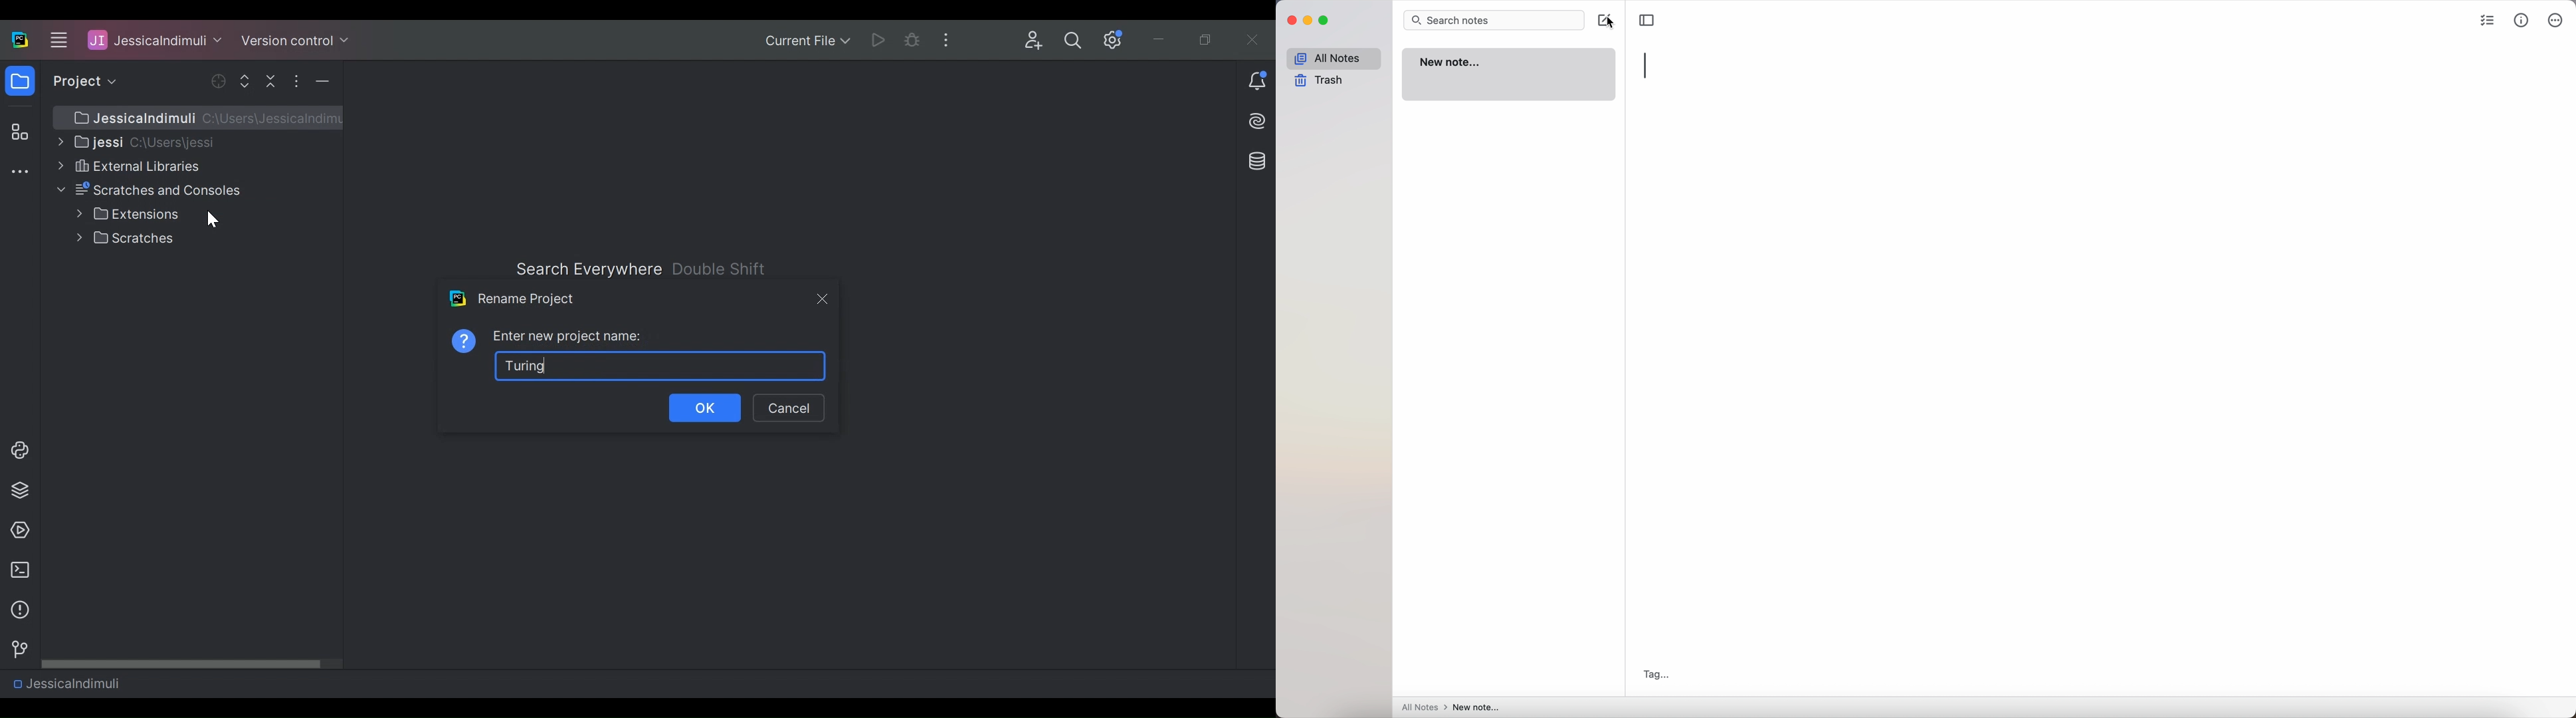 The height and width of the screenshot is (728, 2576). Describe the element at coordinates (1258, 121) in the screenshot. I see `AI Assistant` at that location.